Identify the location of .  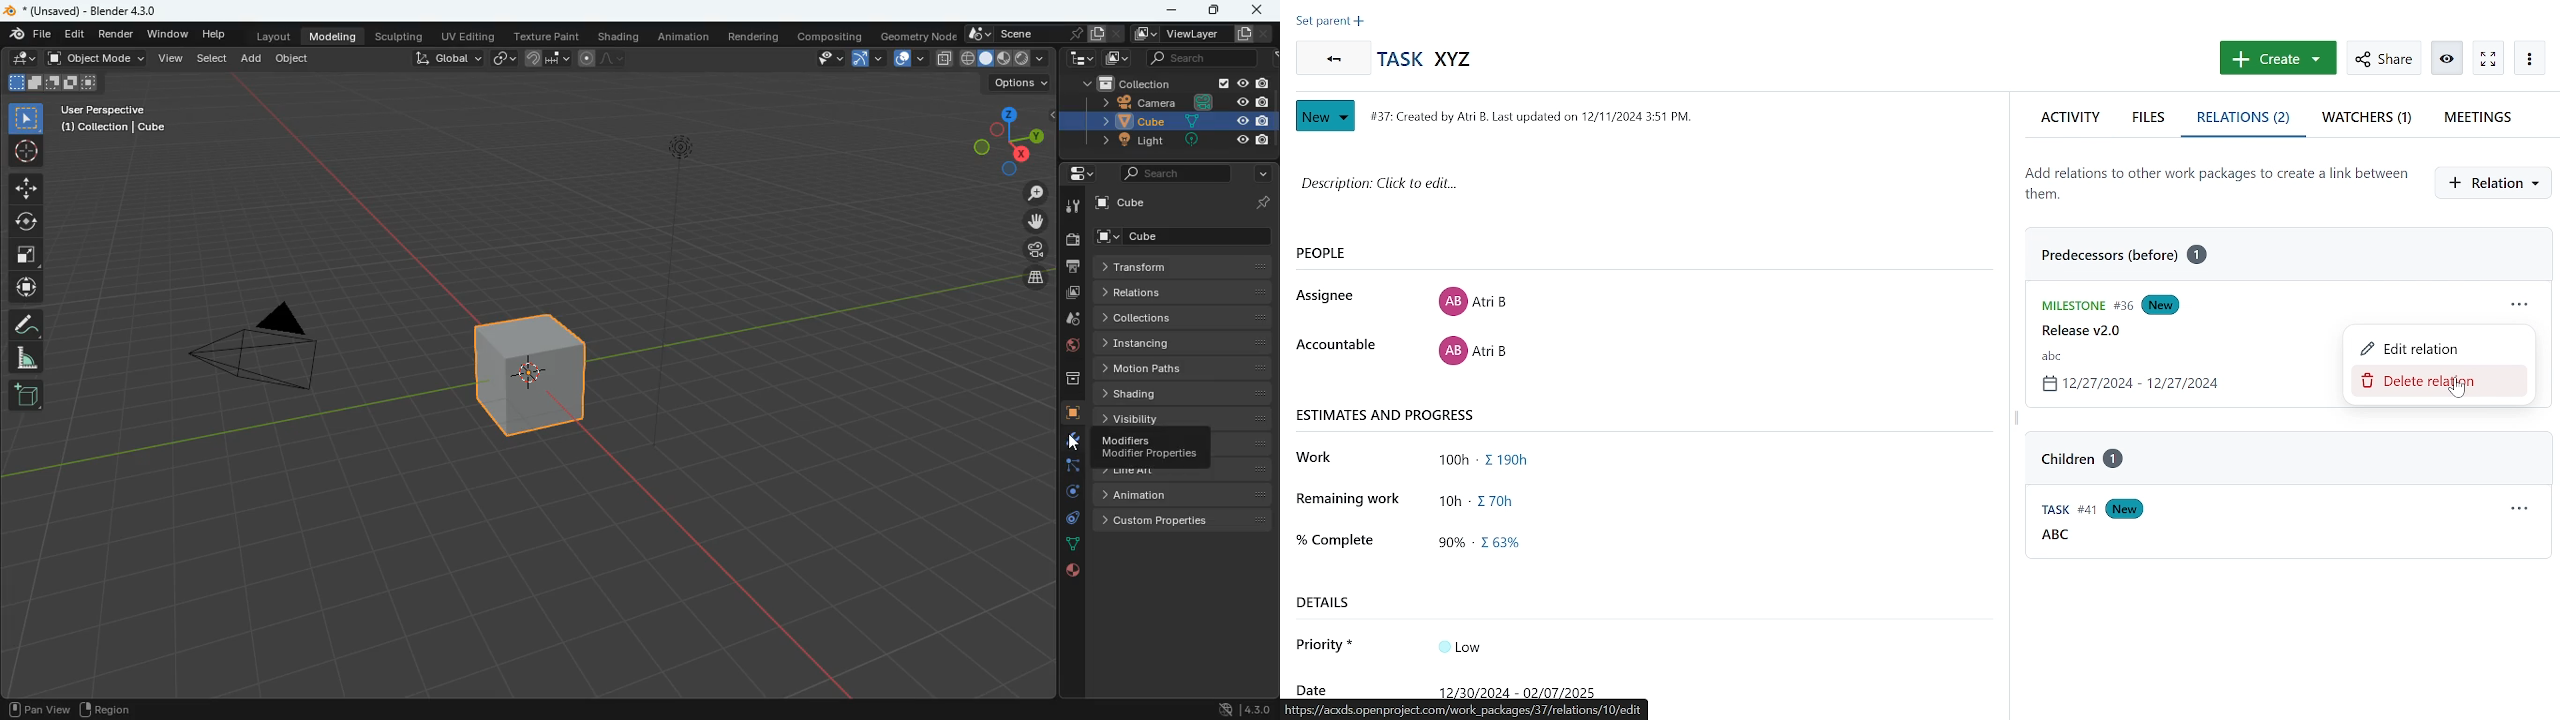
(1248, 34).